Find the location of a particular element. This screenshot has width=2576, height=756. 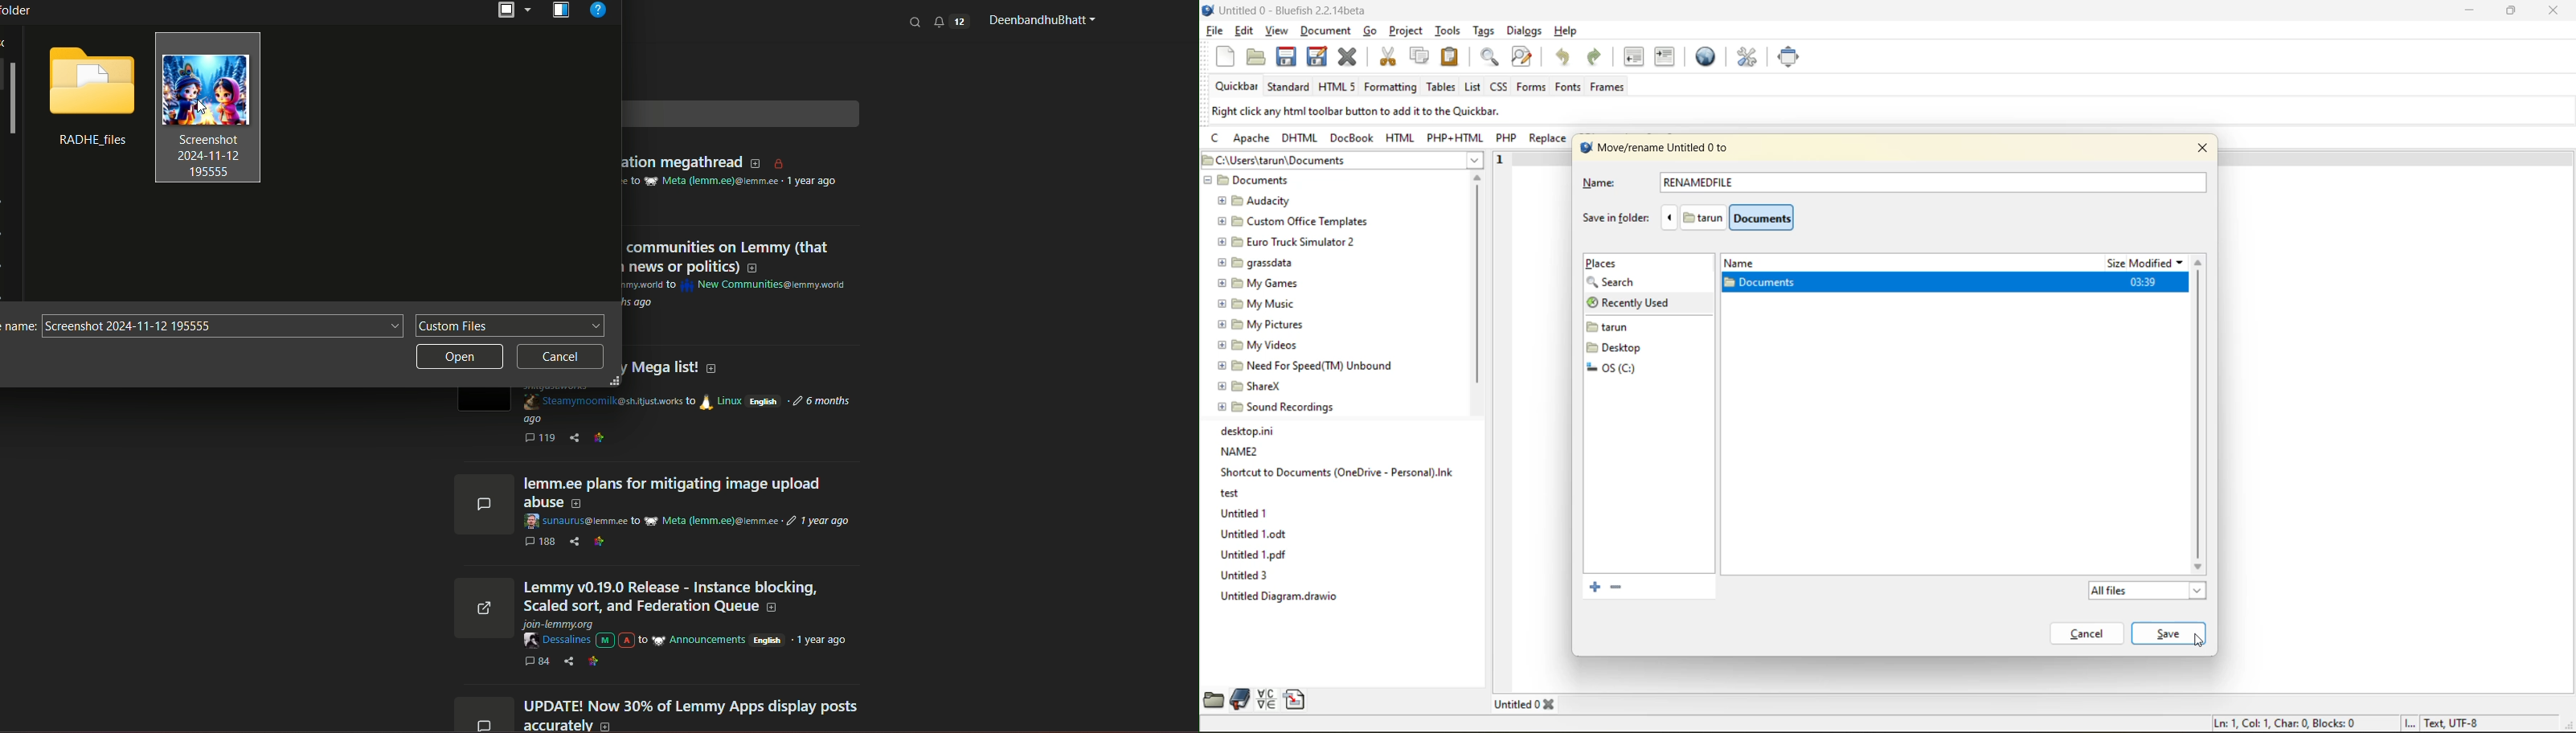

dhtml is located at coordinates (1298, 139).